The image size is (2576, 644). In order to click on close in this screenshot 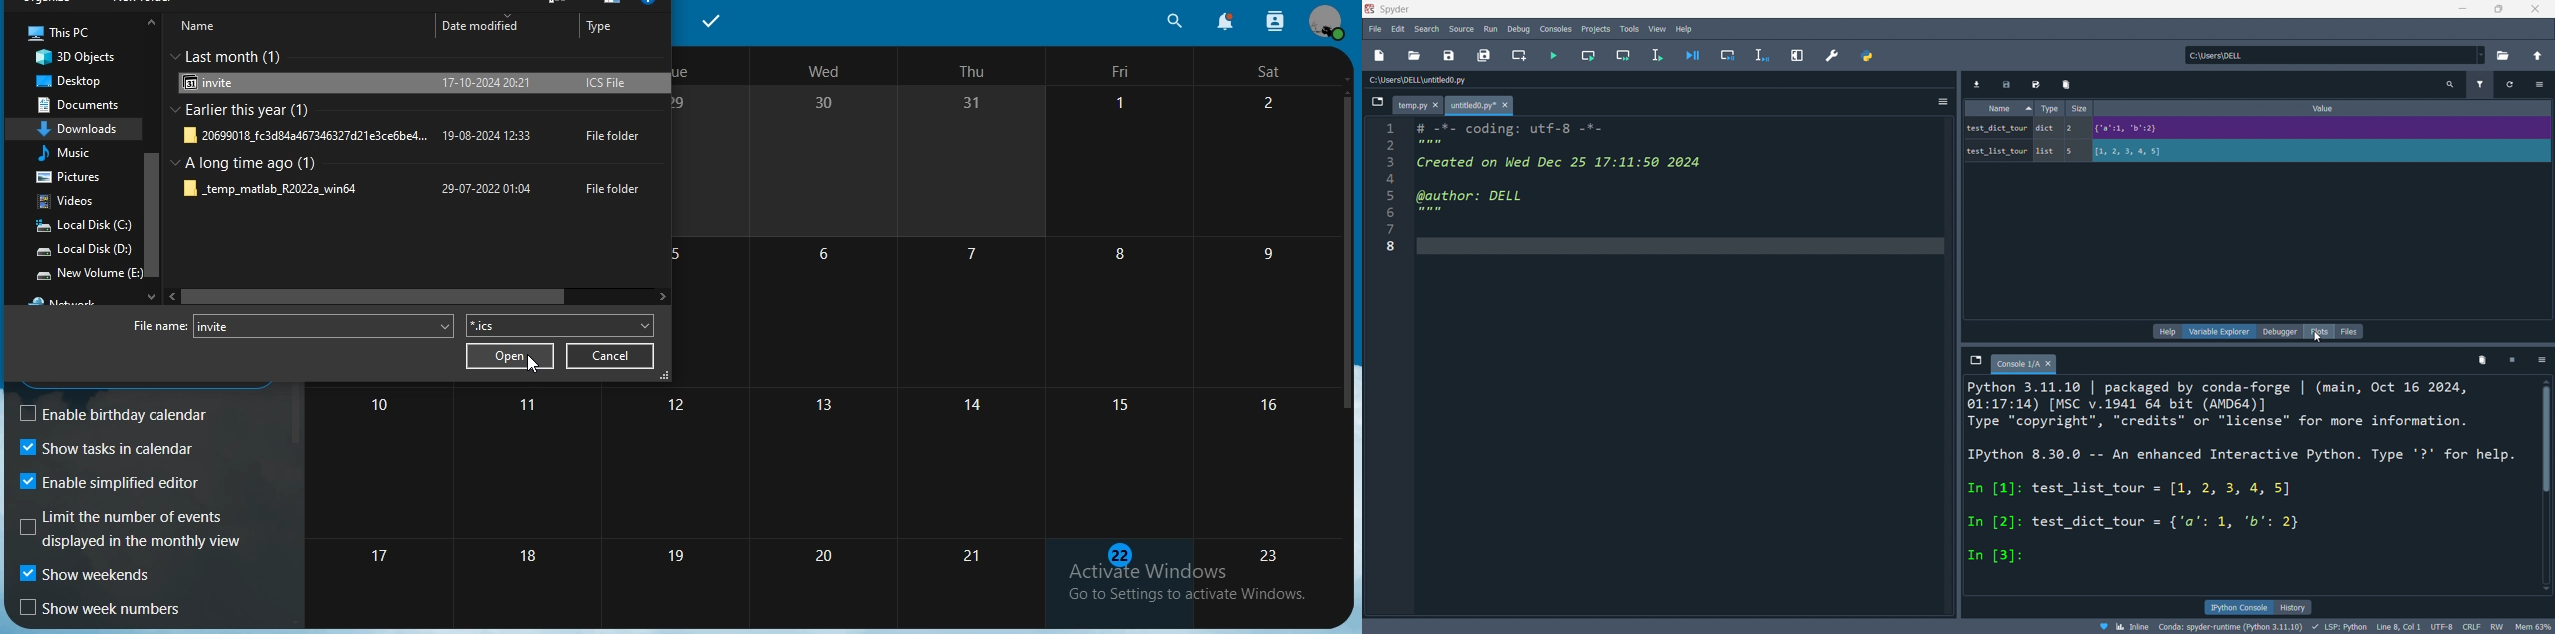, I will do `click(2536, 9)`.